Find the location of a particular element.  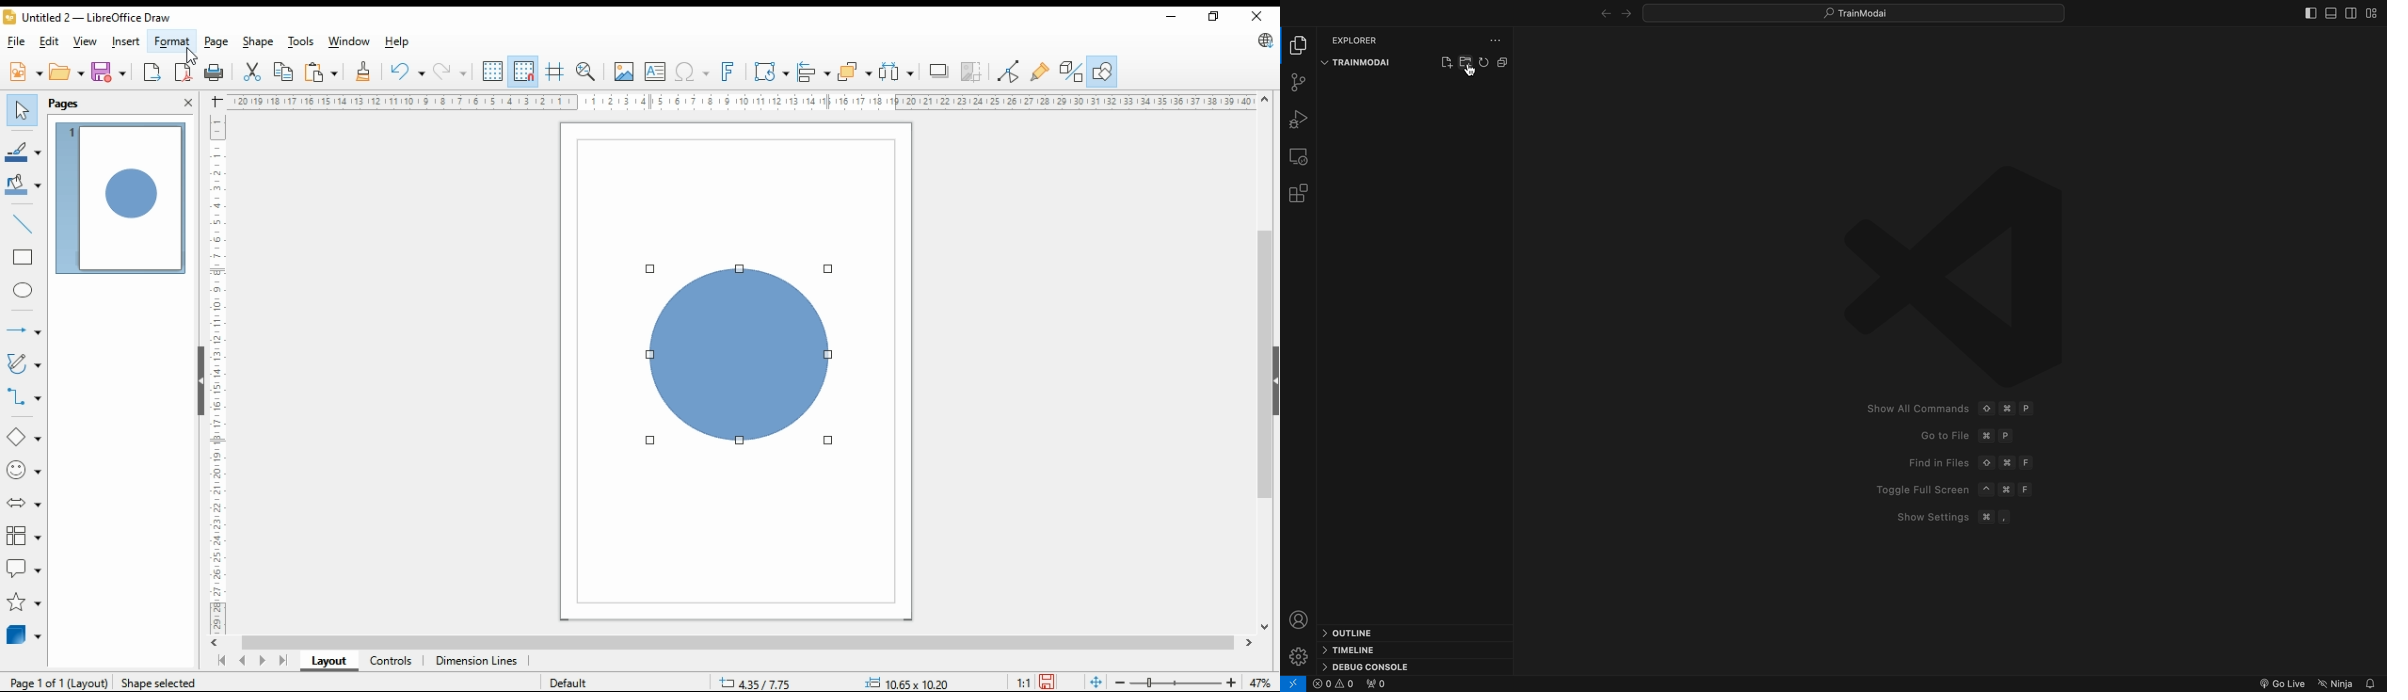

file is located at coordinates (17, 42).